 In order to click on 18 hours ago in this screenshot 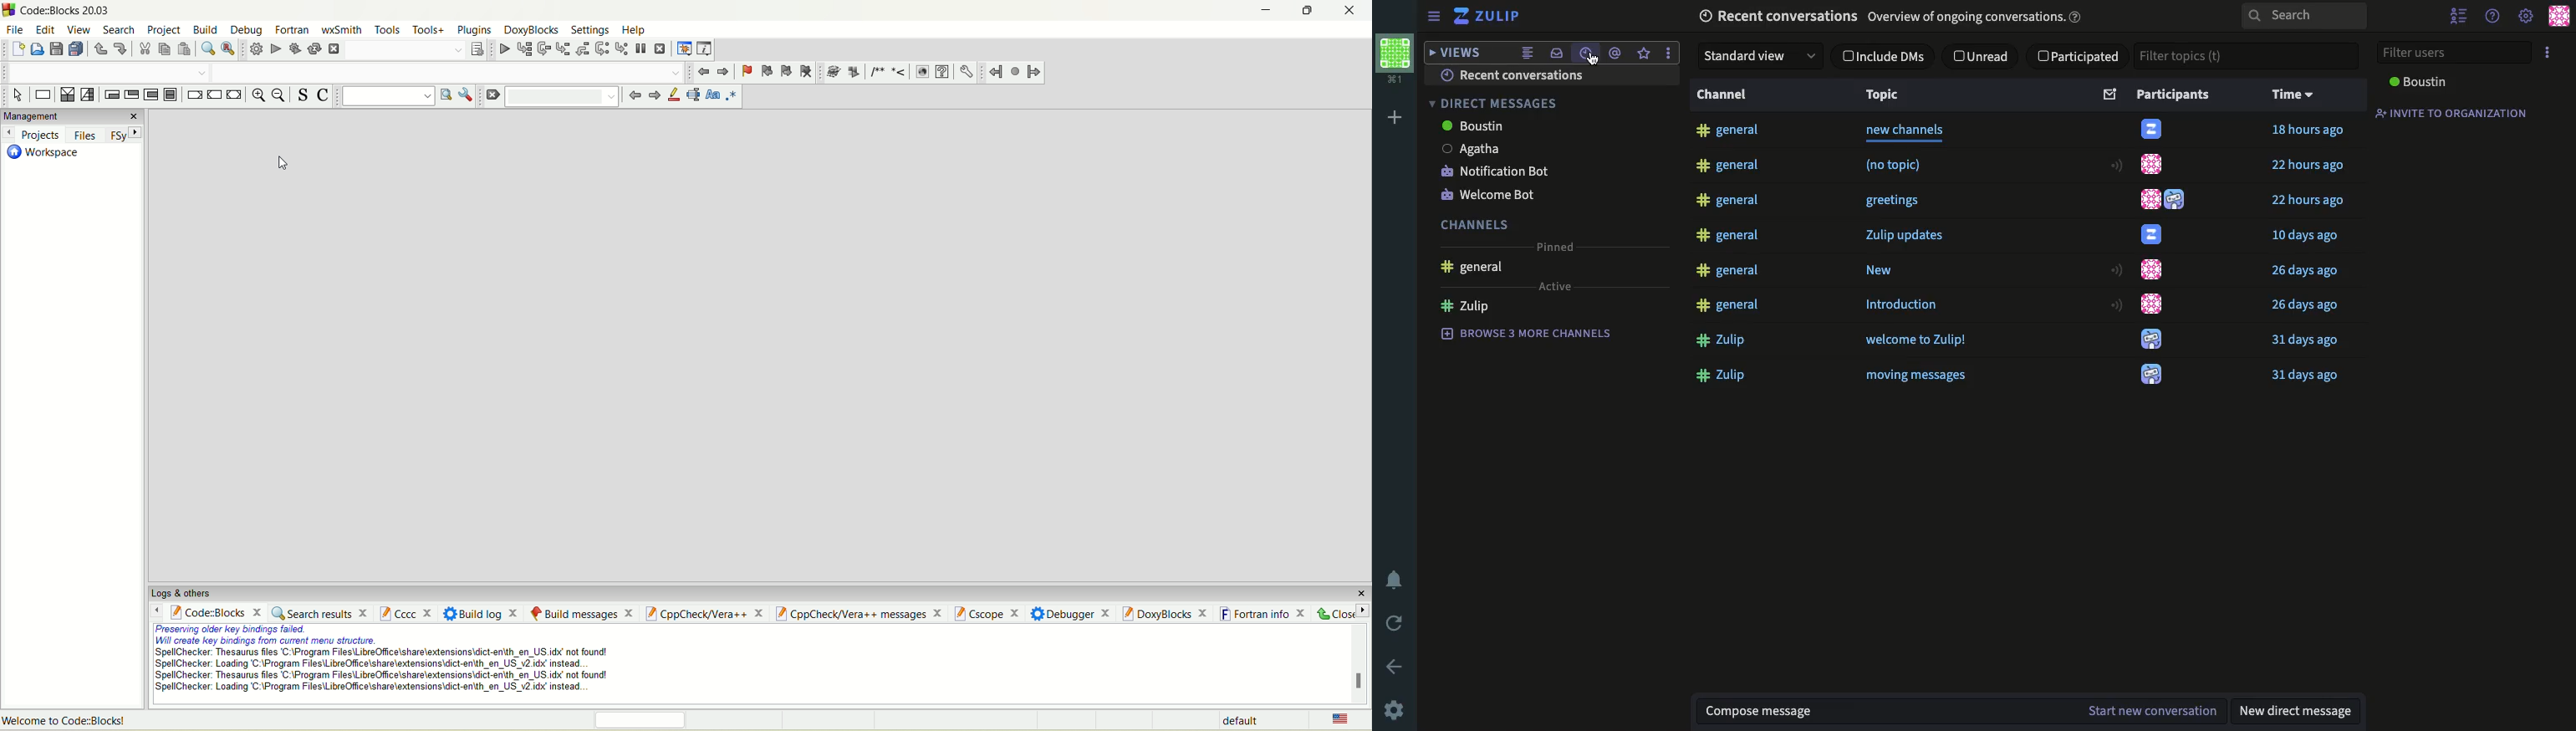, I will do `click(2309, 132)`.